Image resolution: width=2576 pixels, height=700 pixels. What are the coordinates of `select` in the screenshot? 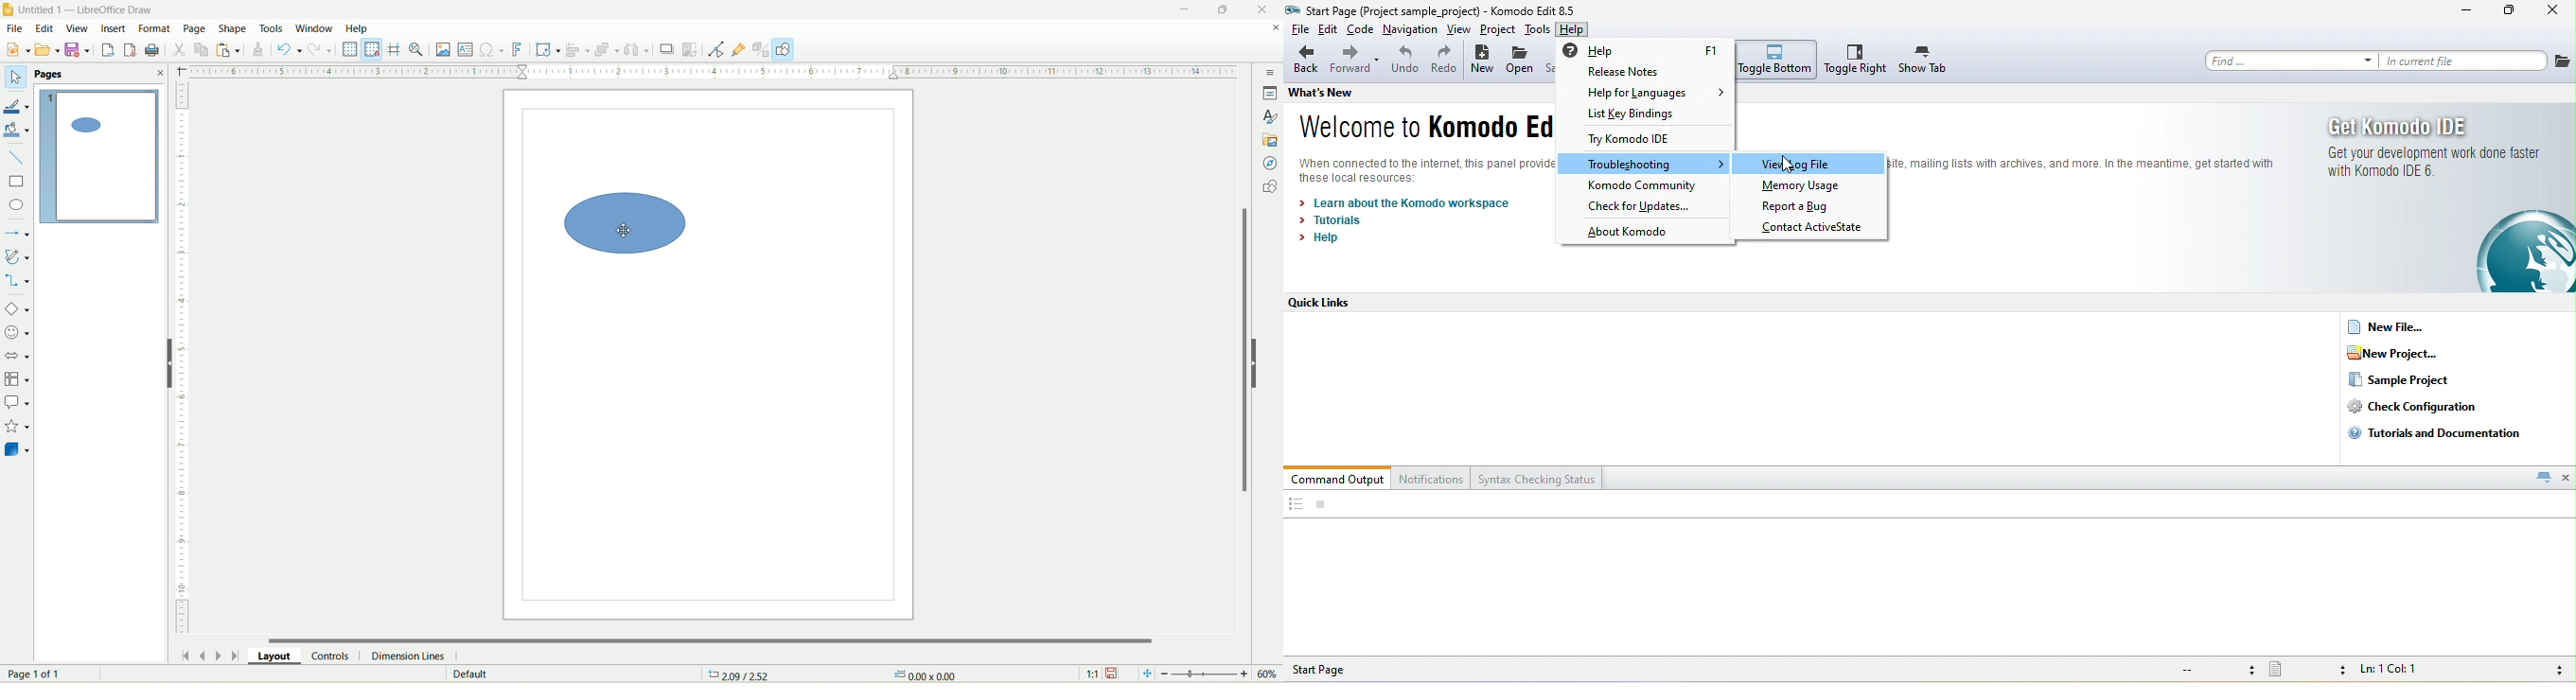 It's located at (16, 78).